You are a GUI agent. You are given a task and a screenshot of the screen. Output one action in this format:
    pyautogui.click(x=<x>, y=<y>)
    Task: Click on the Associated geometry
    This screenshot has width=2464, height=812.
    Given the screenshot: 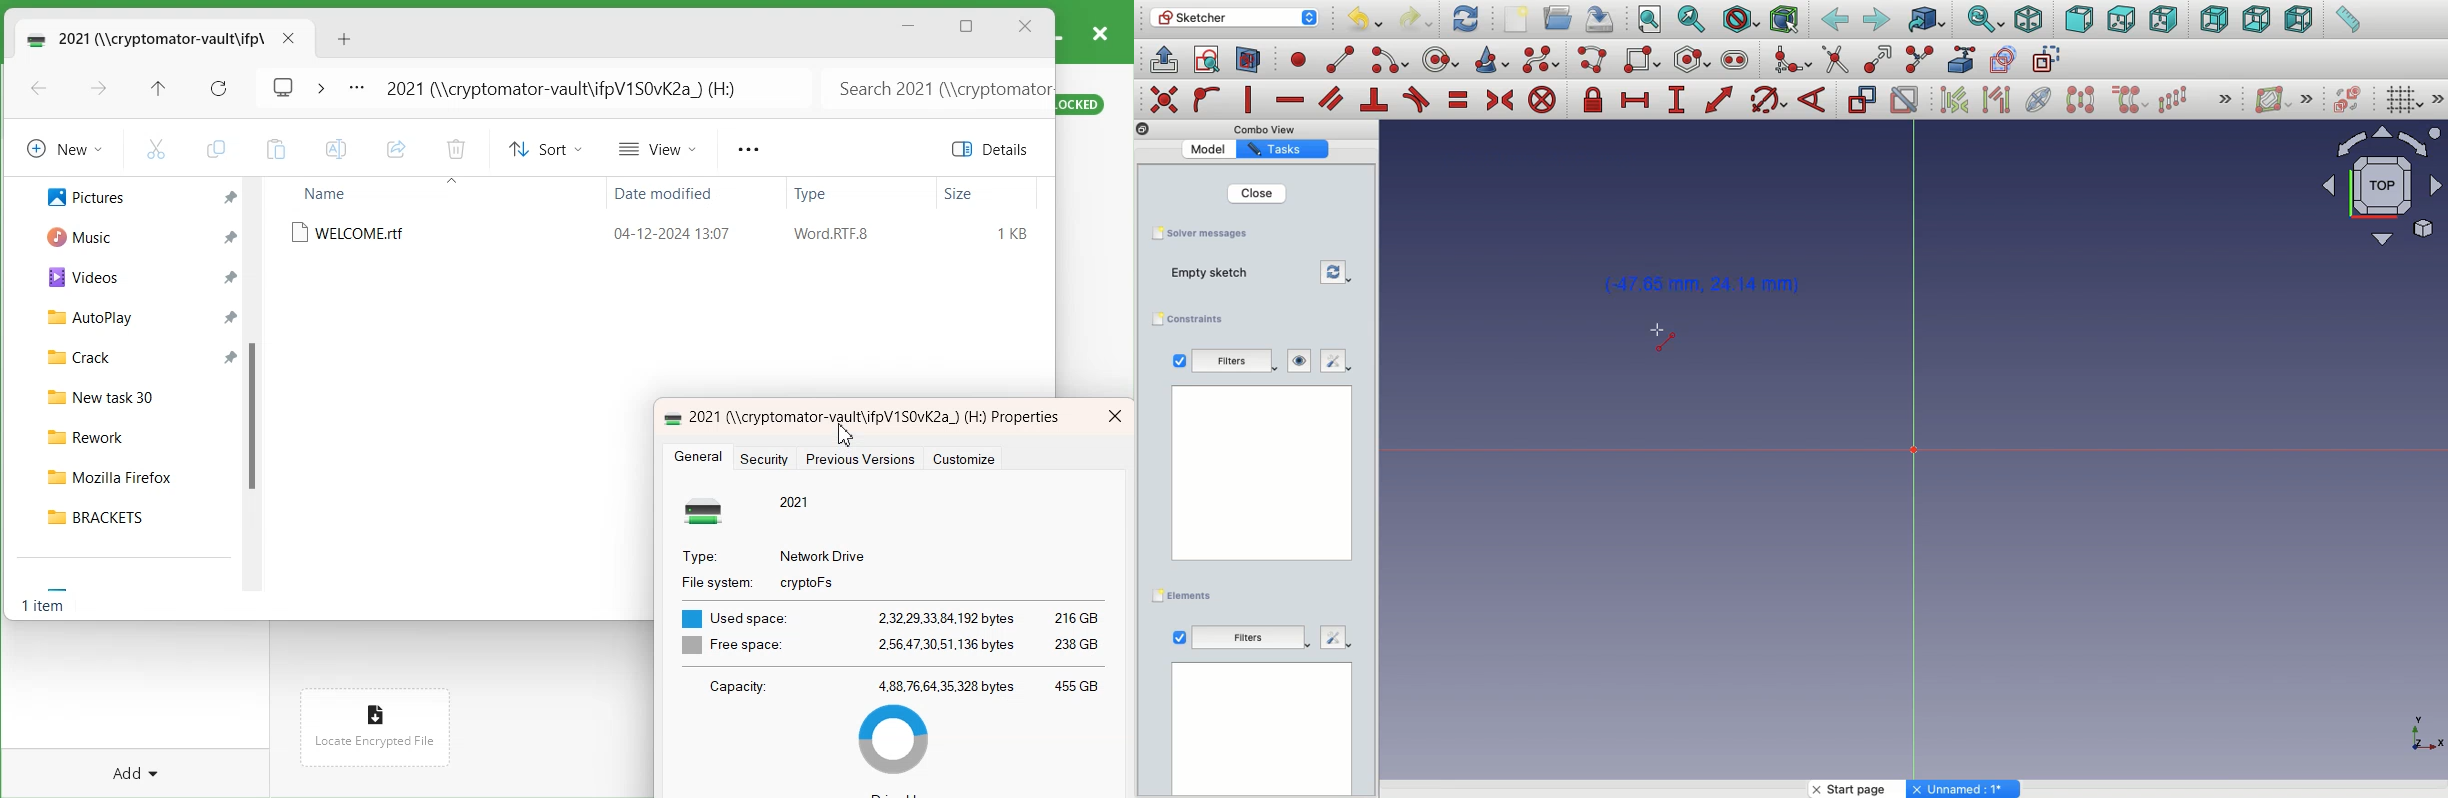 What is the action you would take?
    pyautogui.click(x=1997, y=102)
    